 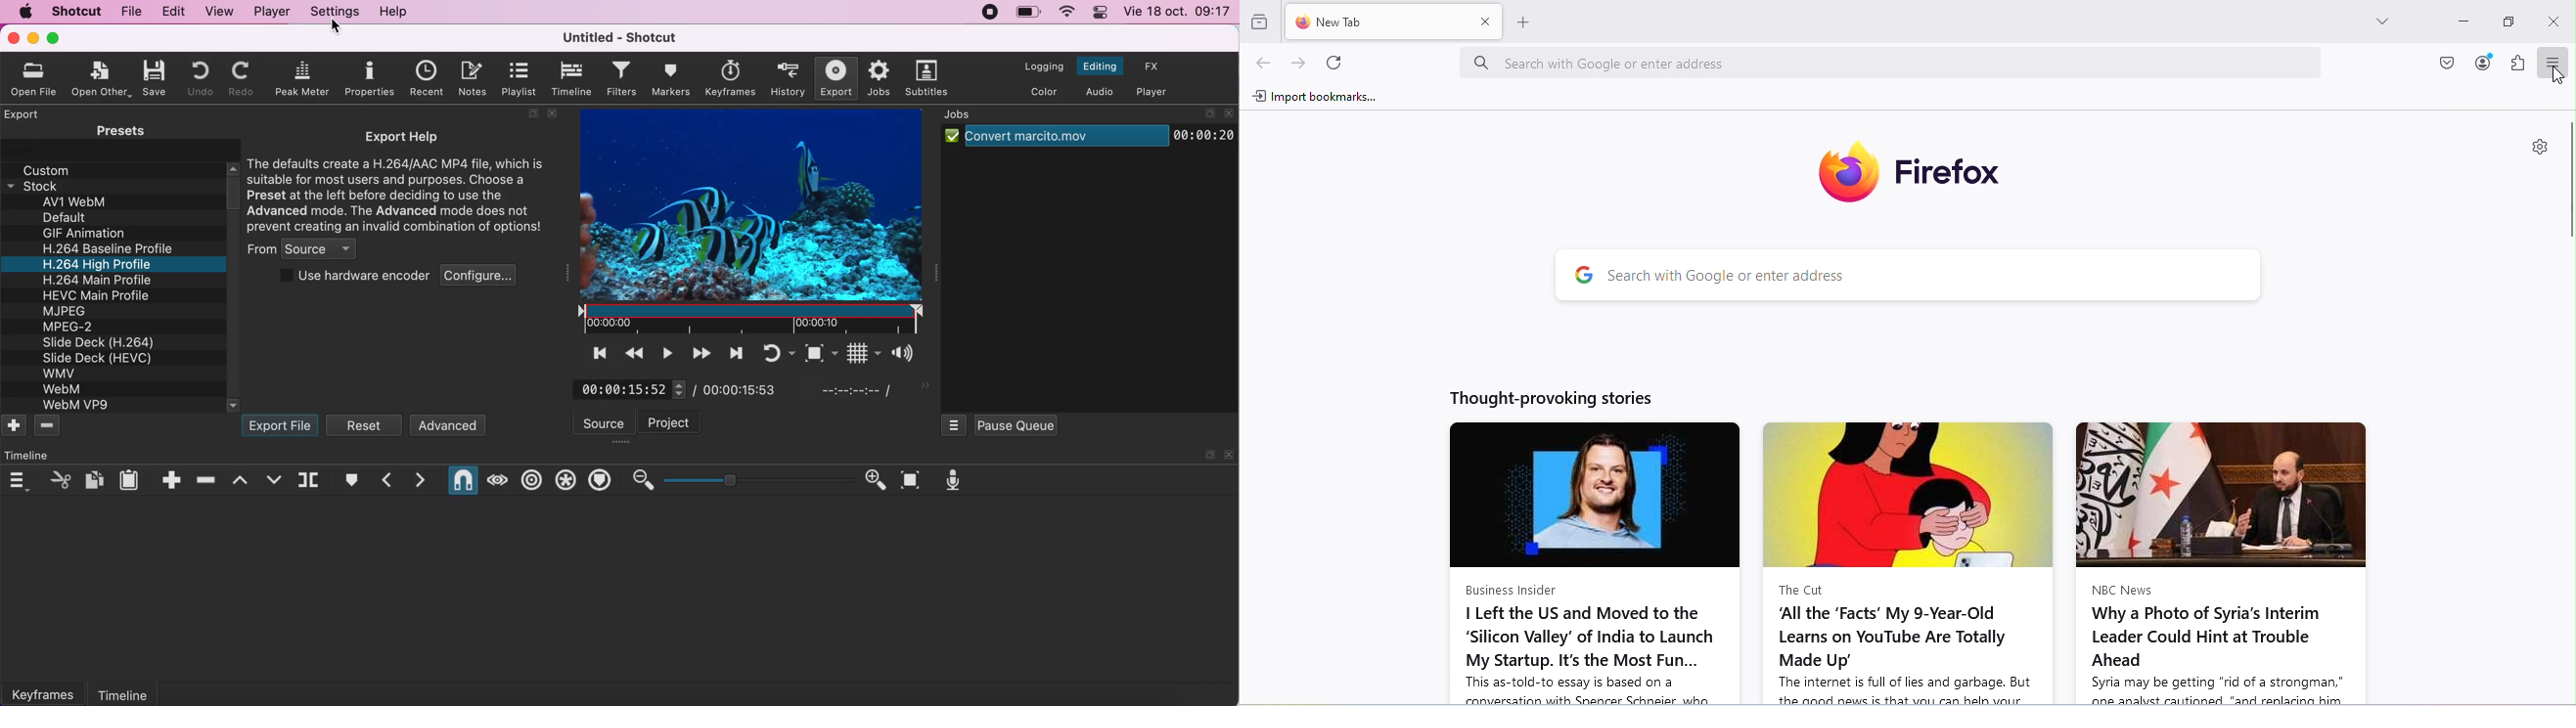 What do you see at coordinates (171, 10) in the screenshot?
I see `edit` at bounding box center [171, 10].